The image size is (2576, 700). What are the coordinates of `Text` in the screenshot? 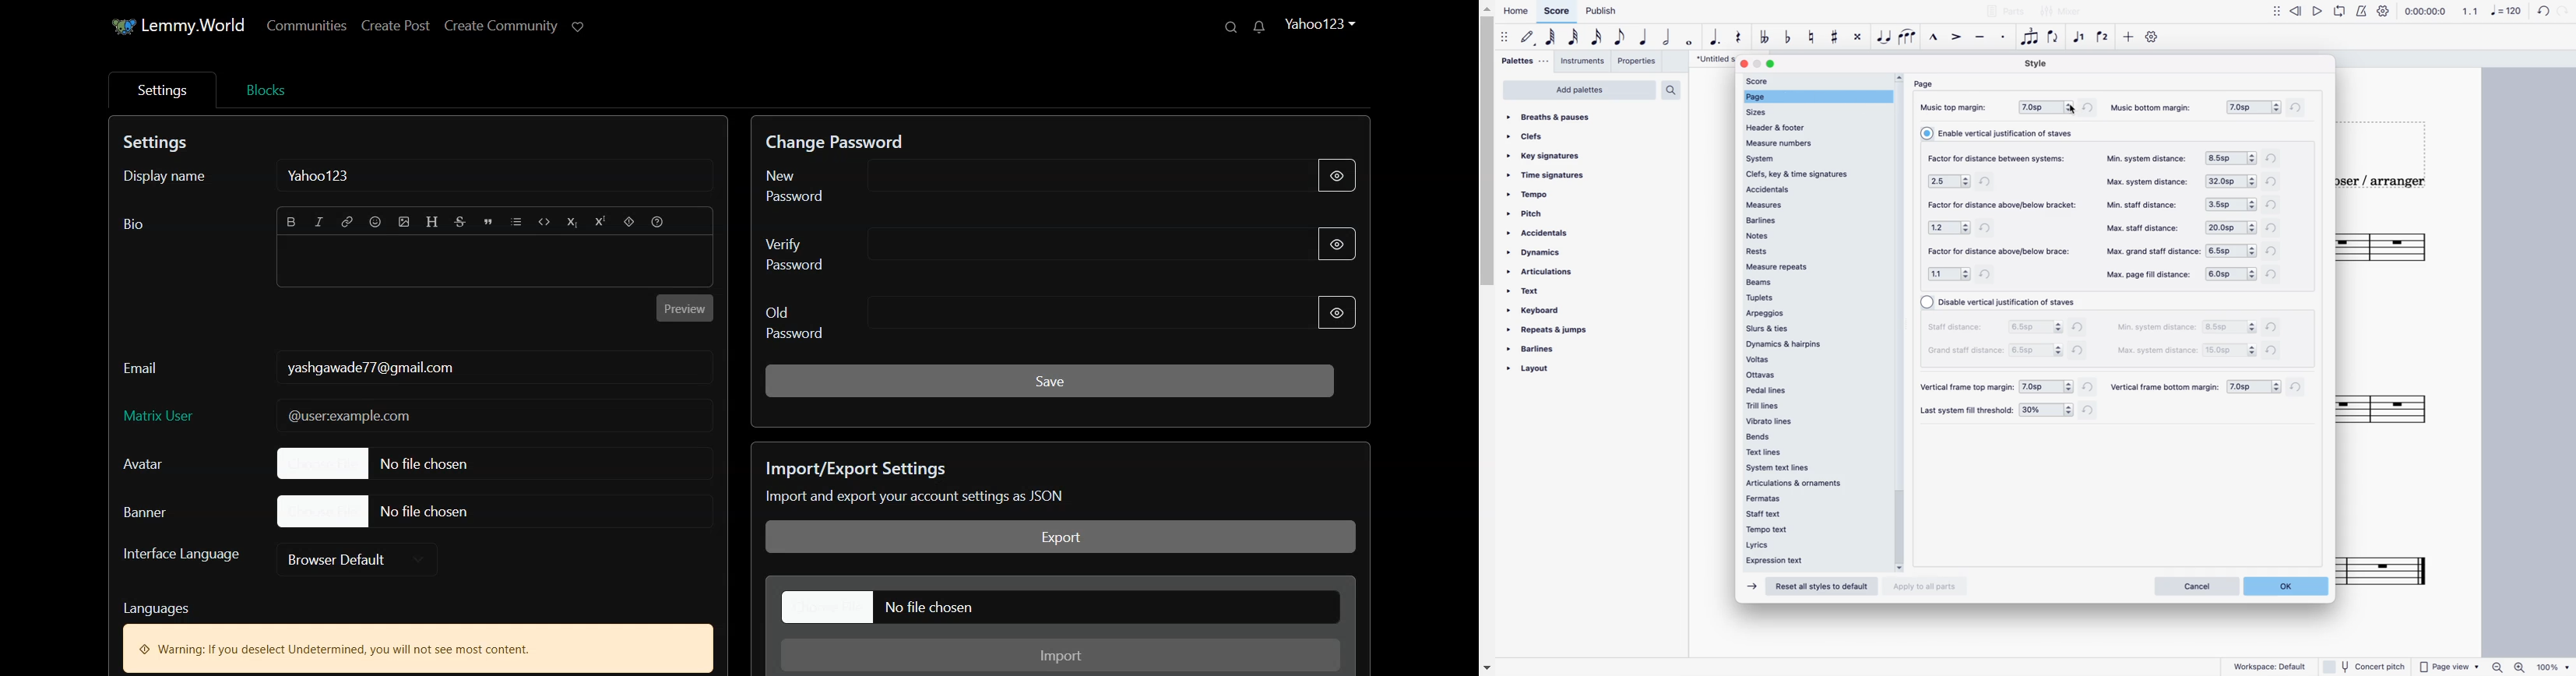 It's located at (1039, 483).